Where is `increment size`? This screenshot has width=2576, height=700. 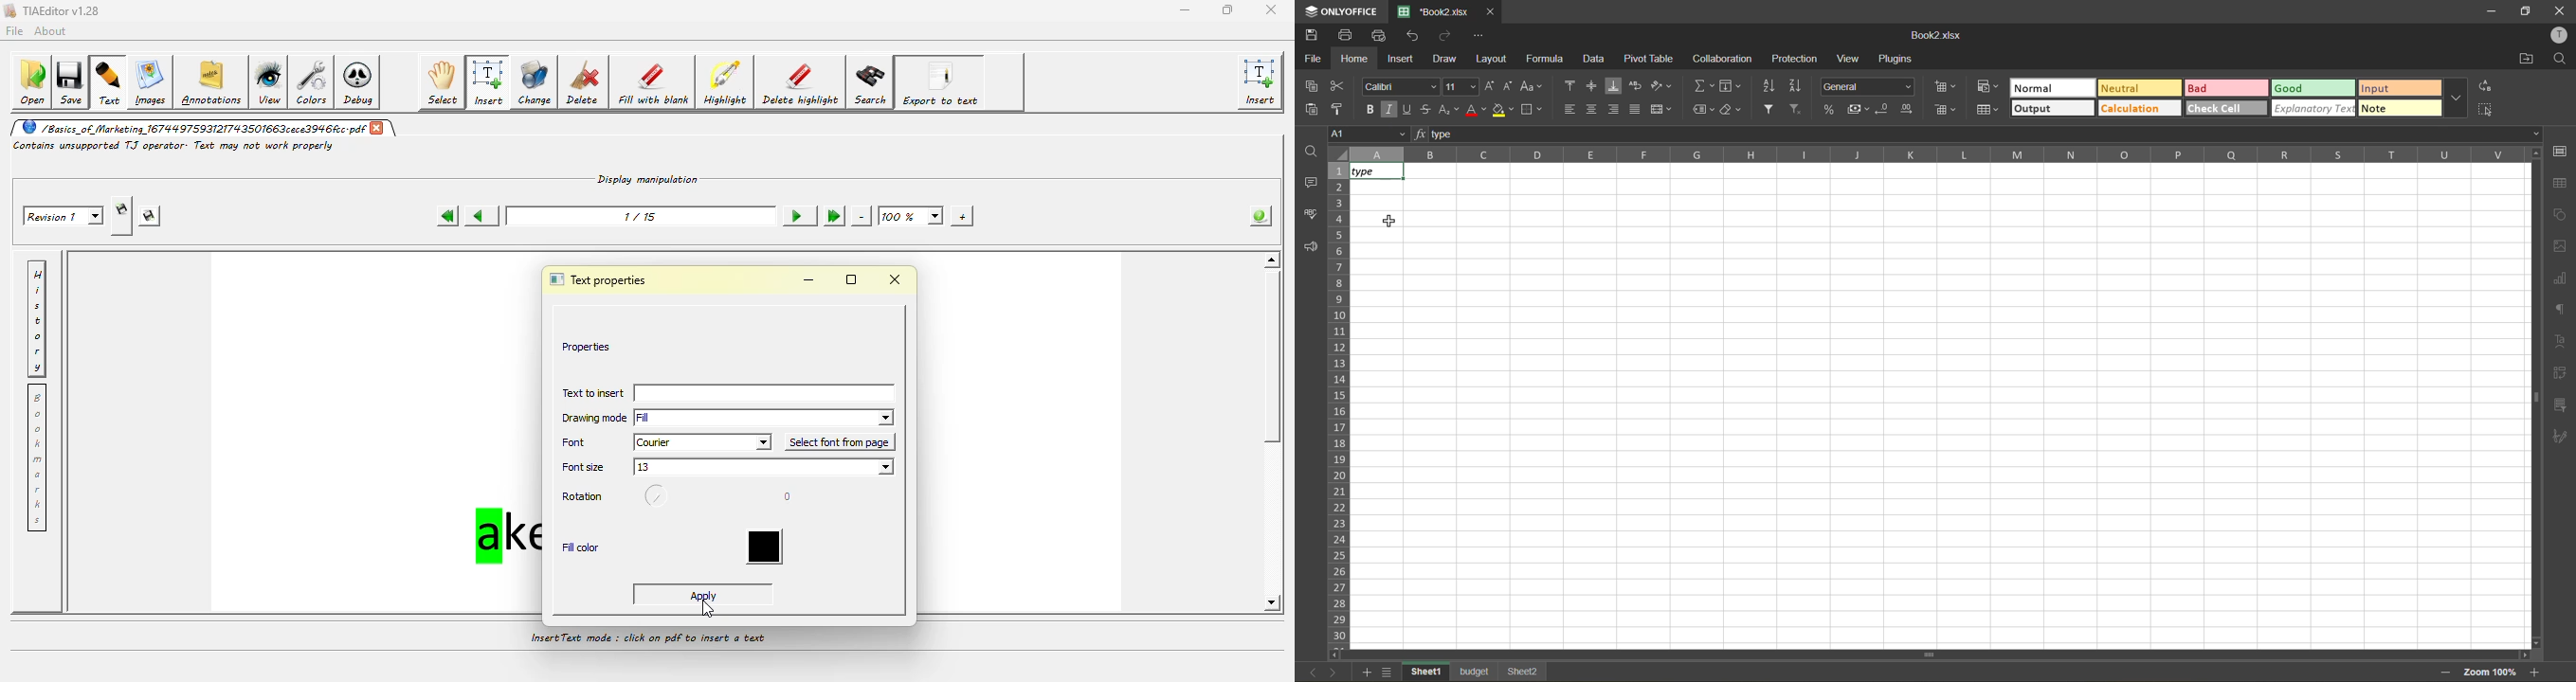
increment size is located at coordinates (1490, 86).